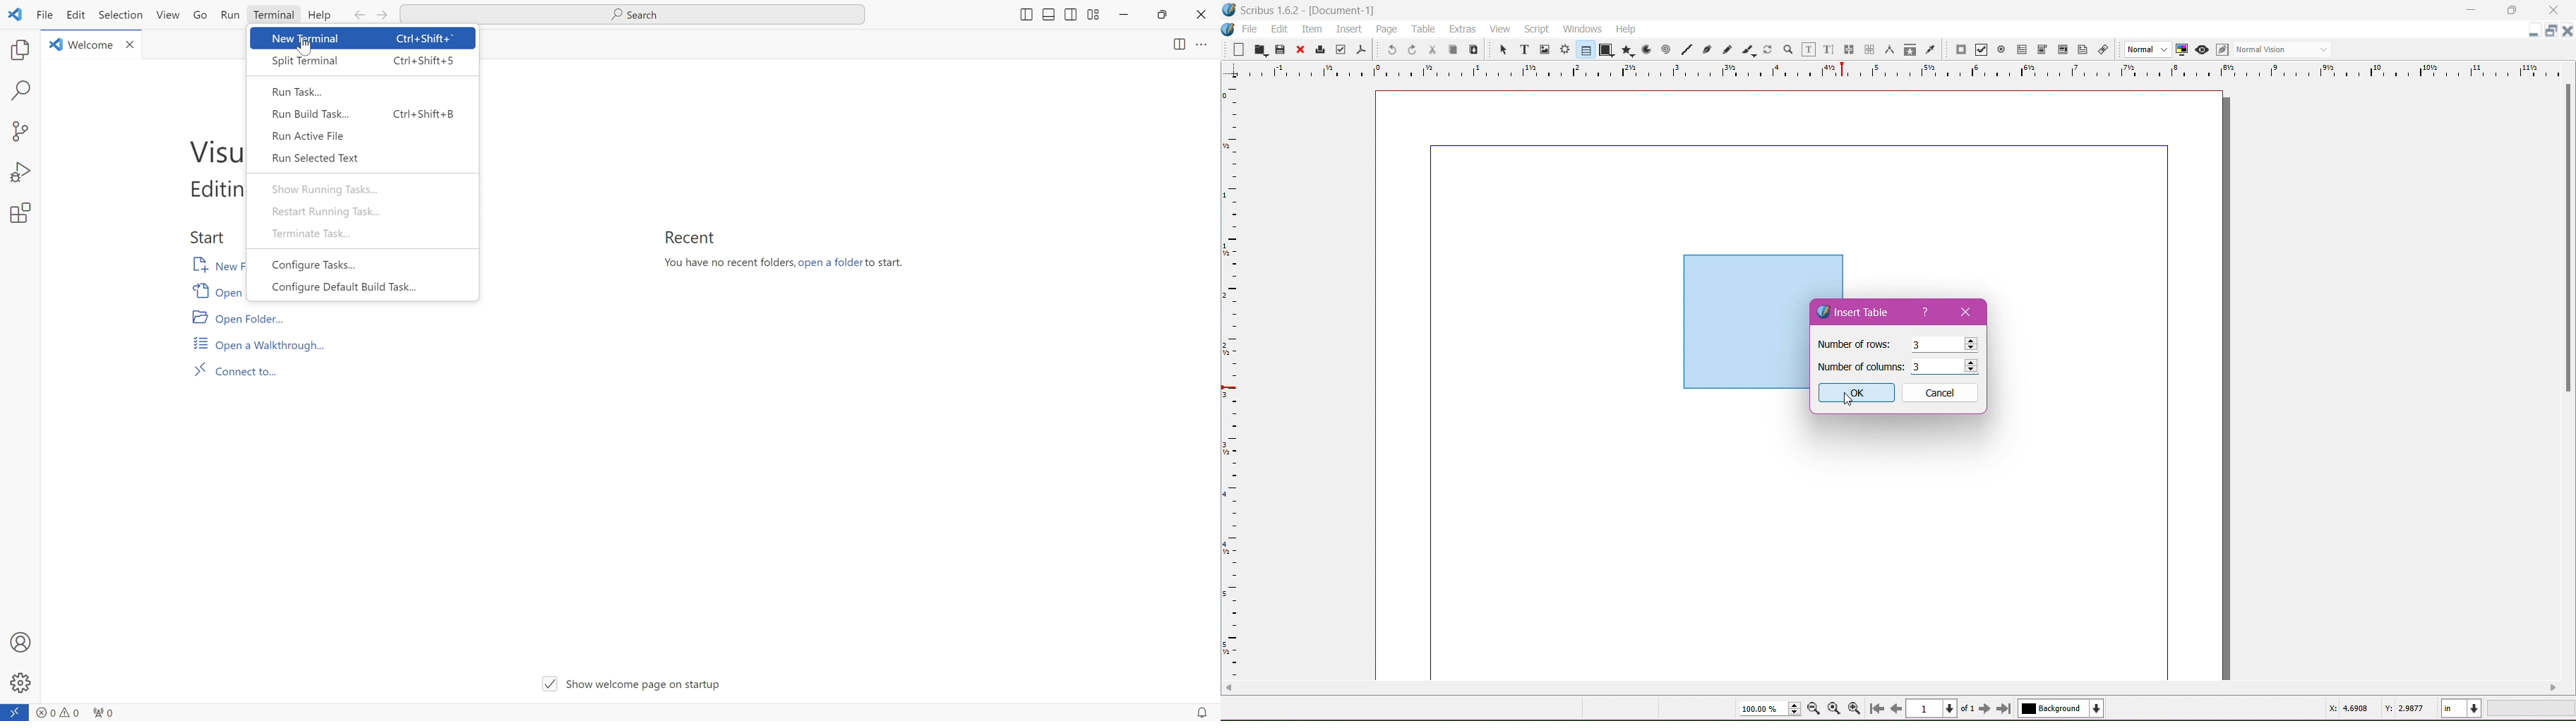  What do you see at coordinates (1390, 49) in the screenshot?
I see `Undo` at bounding box center [1390, 49].